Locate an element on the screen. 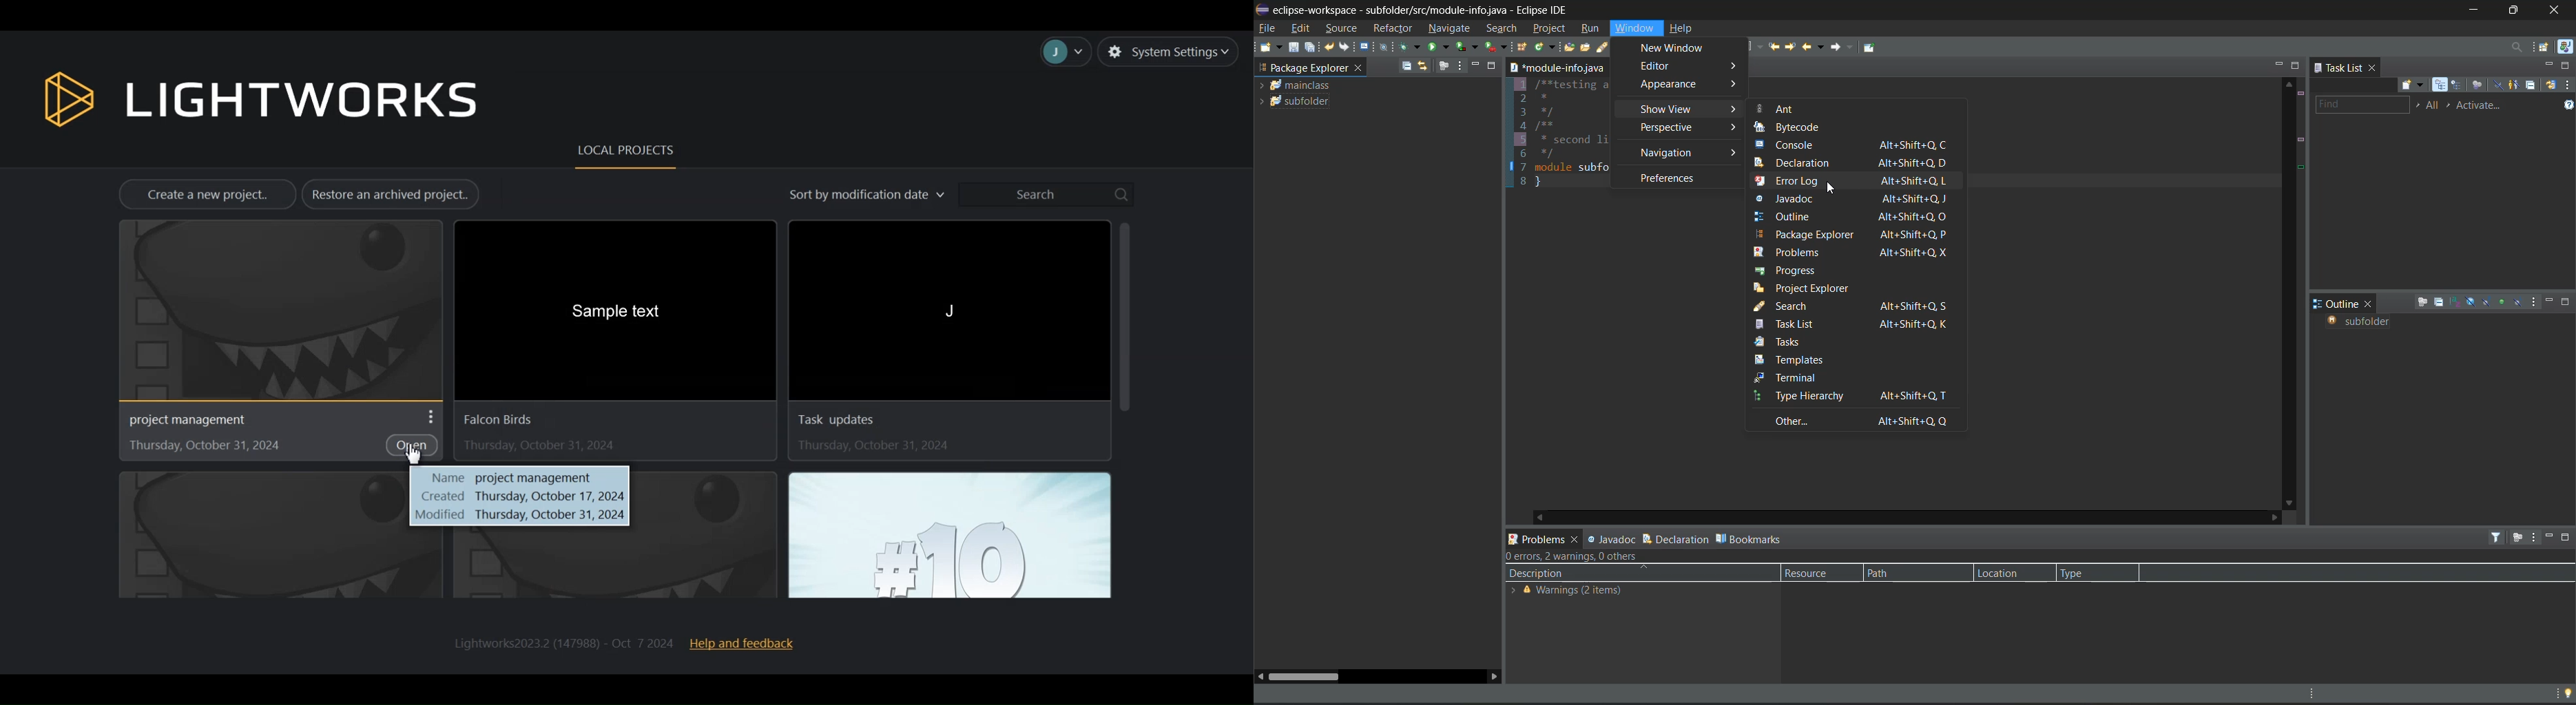 This screenshot has width=2576, height=728. console is located at coordinates (1852, 145).